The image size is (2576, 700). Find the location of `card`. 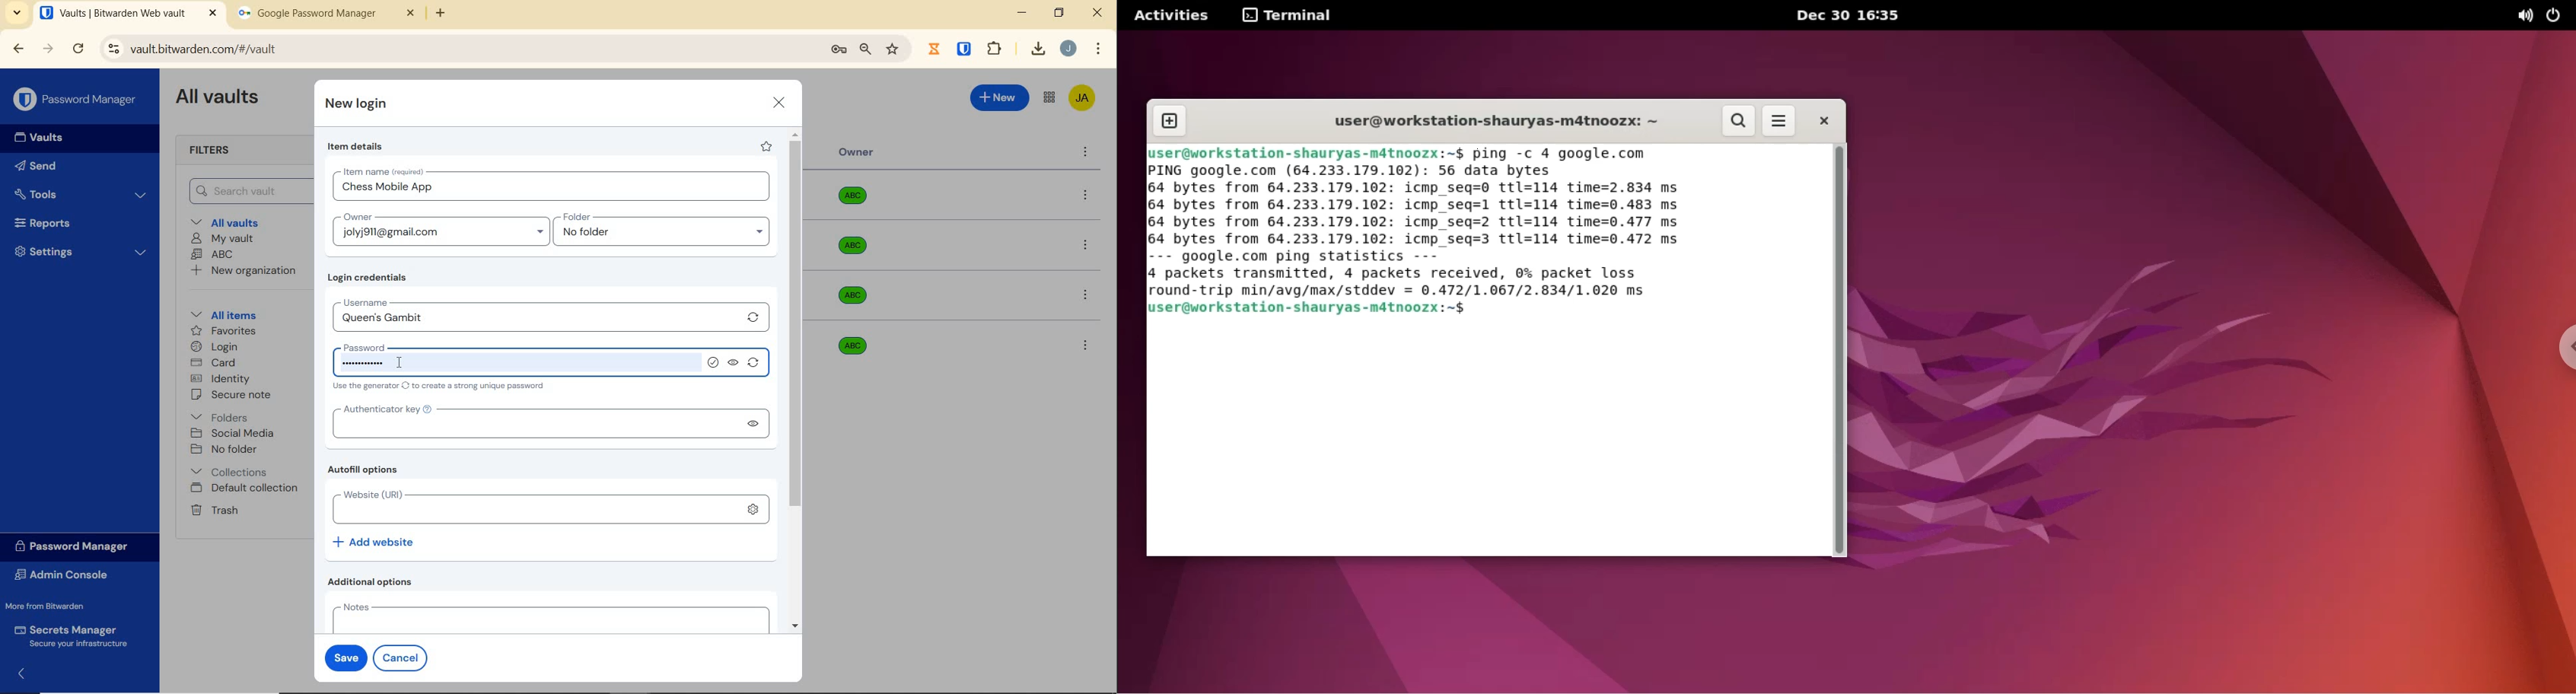

card is located at coordinates (213, 364).